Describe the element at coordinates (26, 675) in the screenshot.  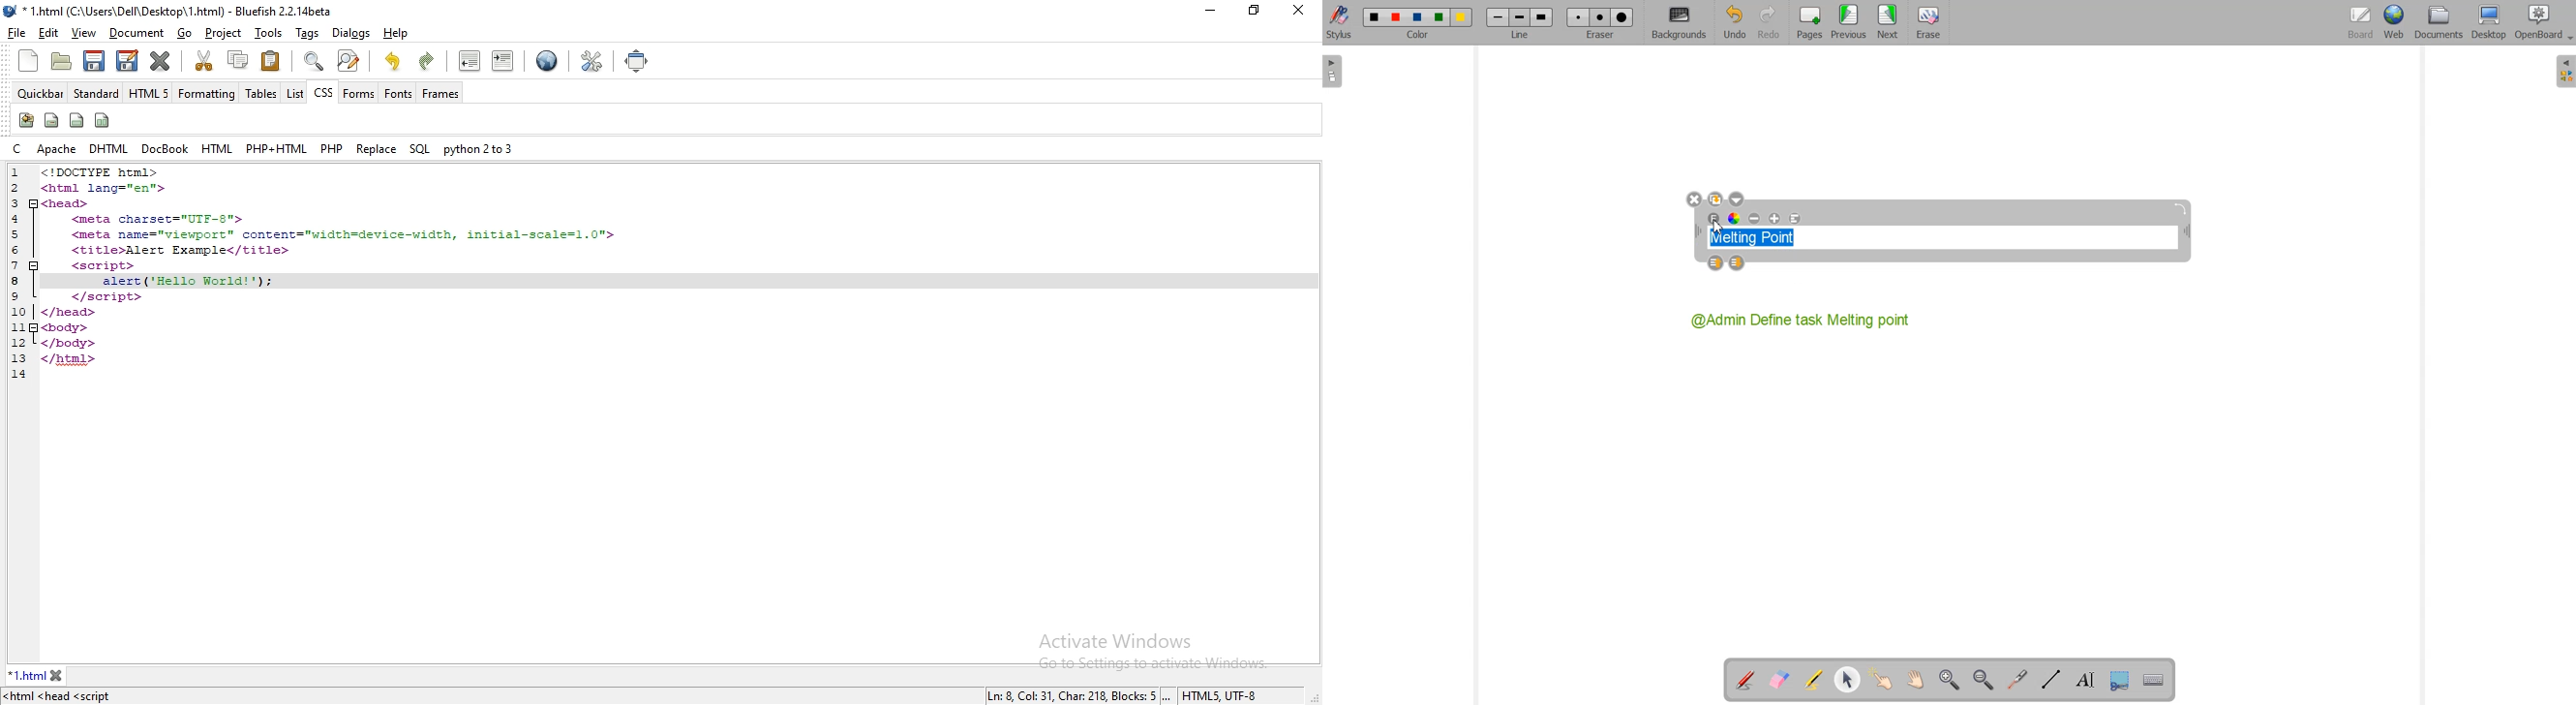
I see `1.html` at that location.